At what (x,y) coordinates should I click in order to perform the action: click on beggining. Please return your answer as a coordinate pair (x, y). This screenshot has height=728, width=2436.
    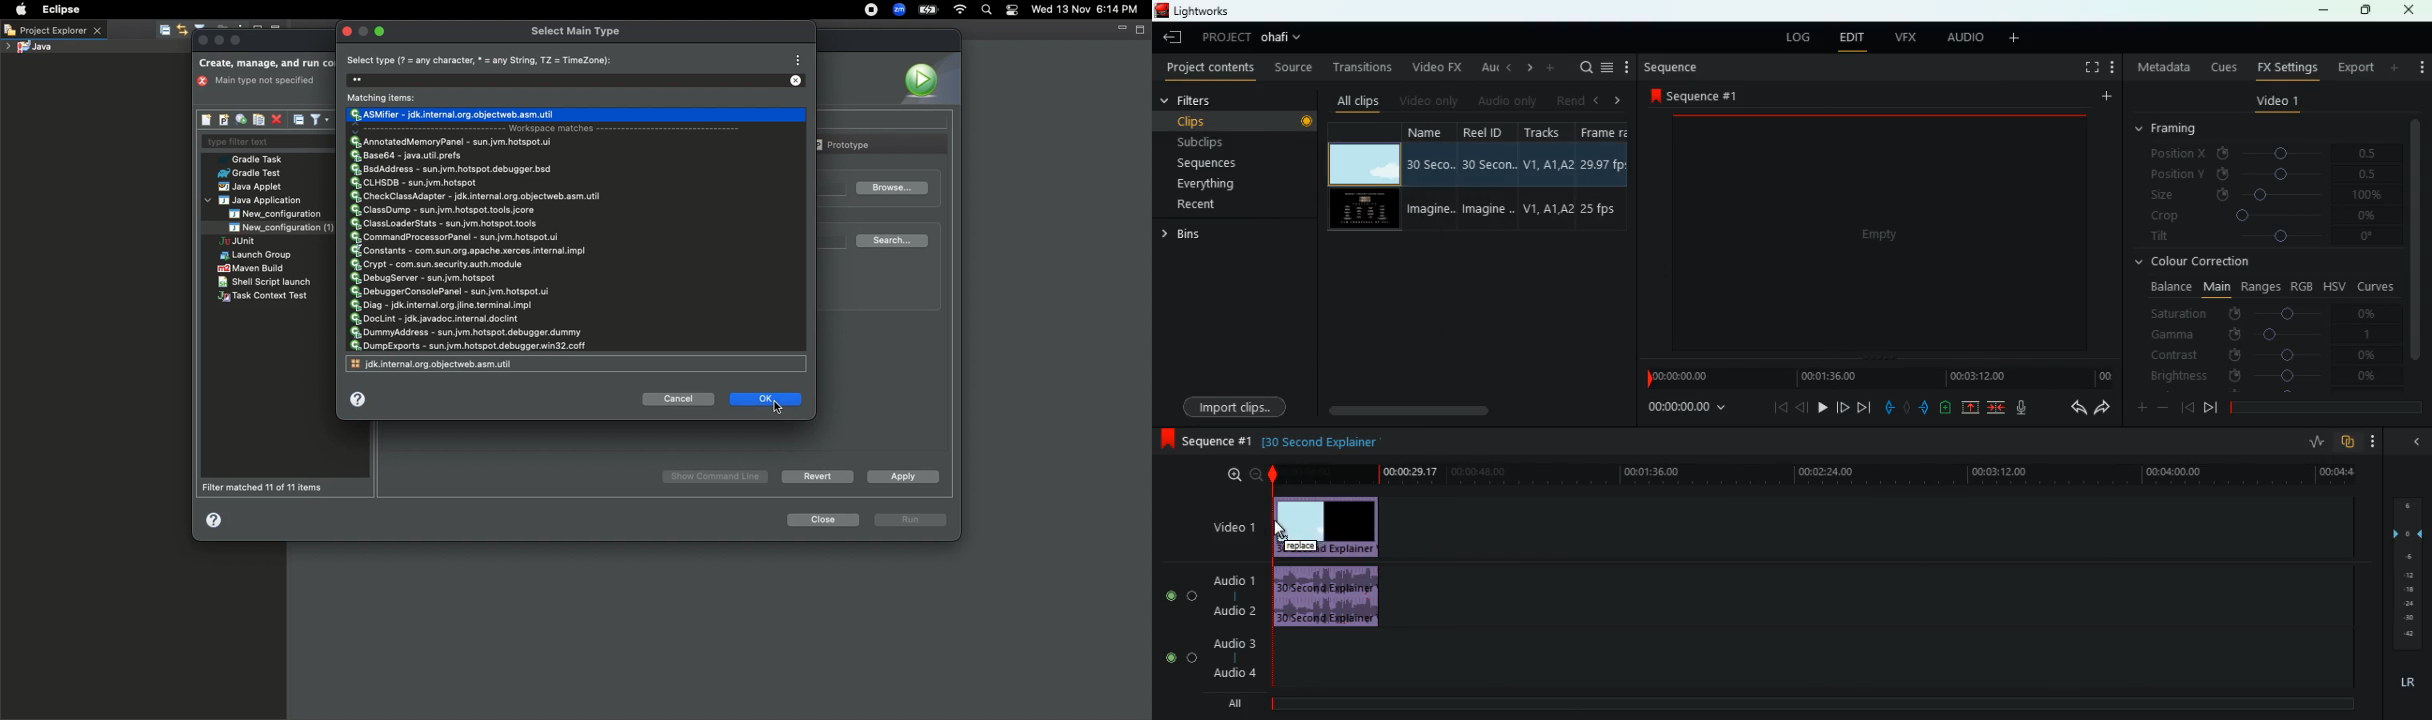
    Looking at the image, I should click on (1774, 407).